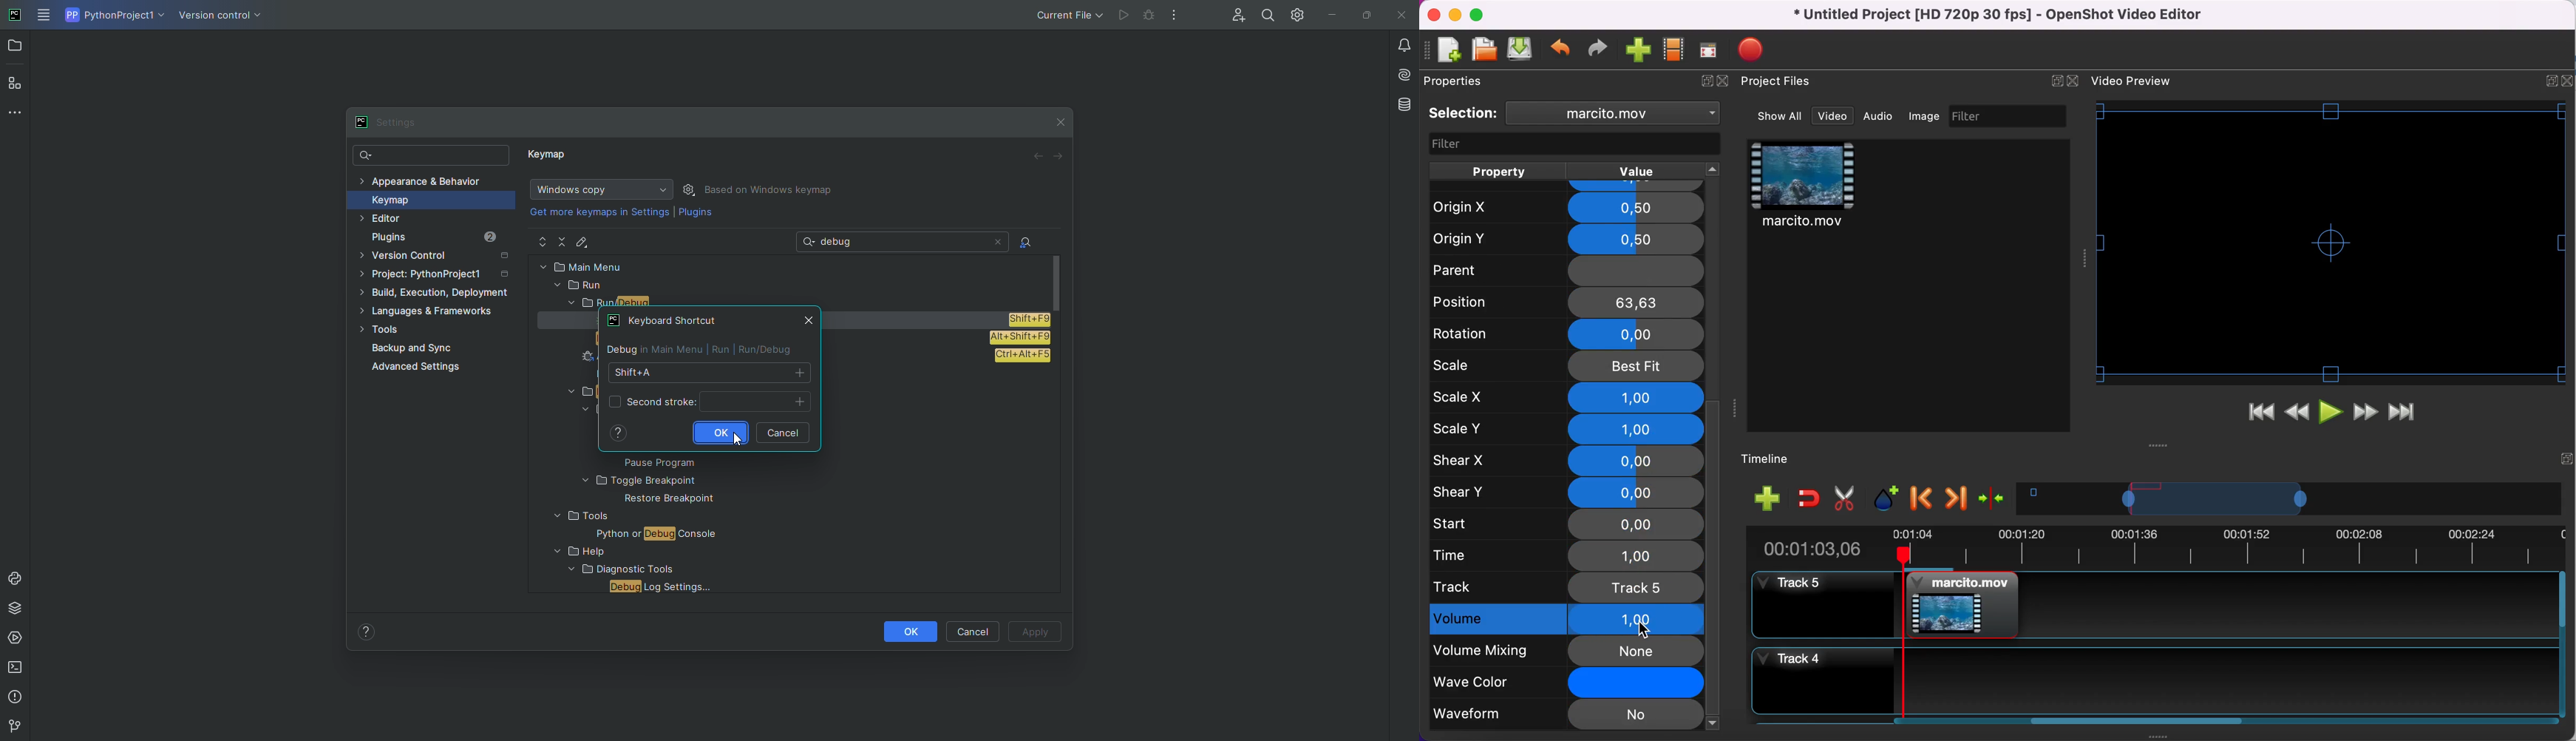 This screenshot has height=756, width=2576. What do you see at coordinates (1568, 398) in the screenshot?
I see `scale x 1` at bounding box center [1568, 398].